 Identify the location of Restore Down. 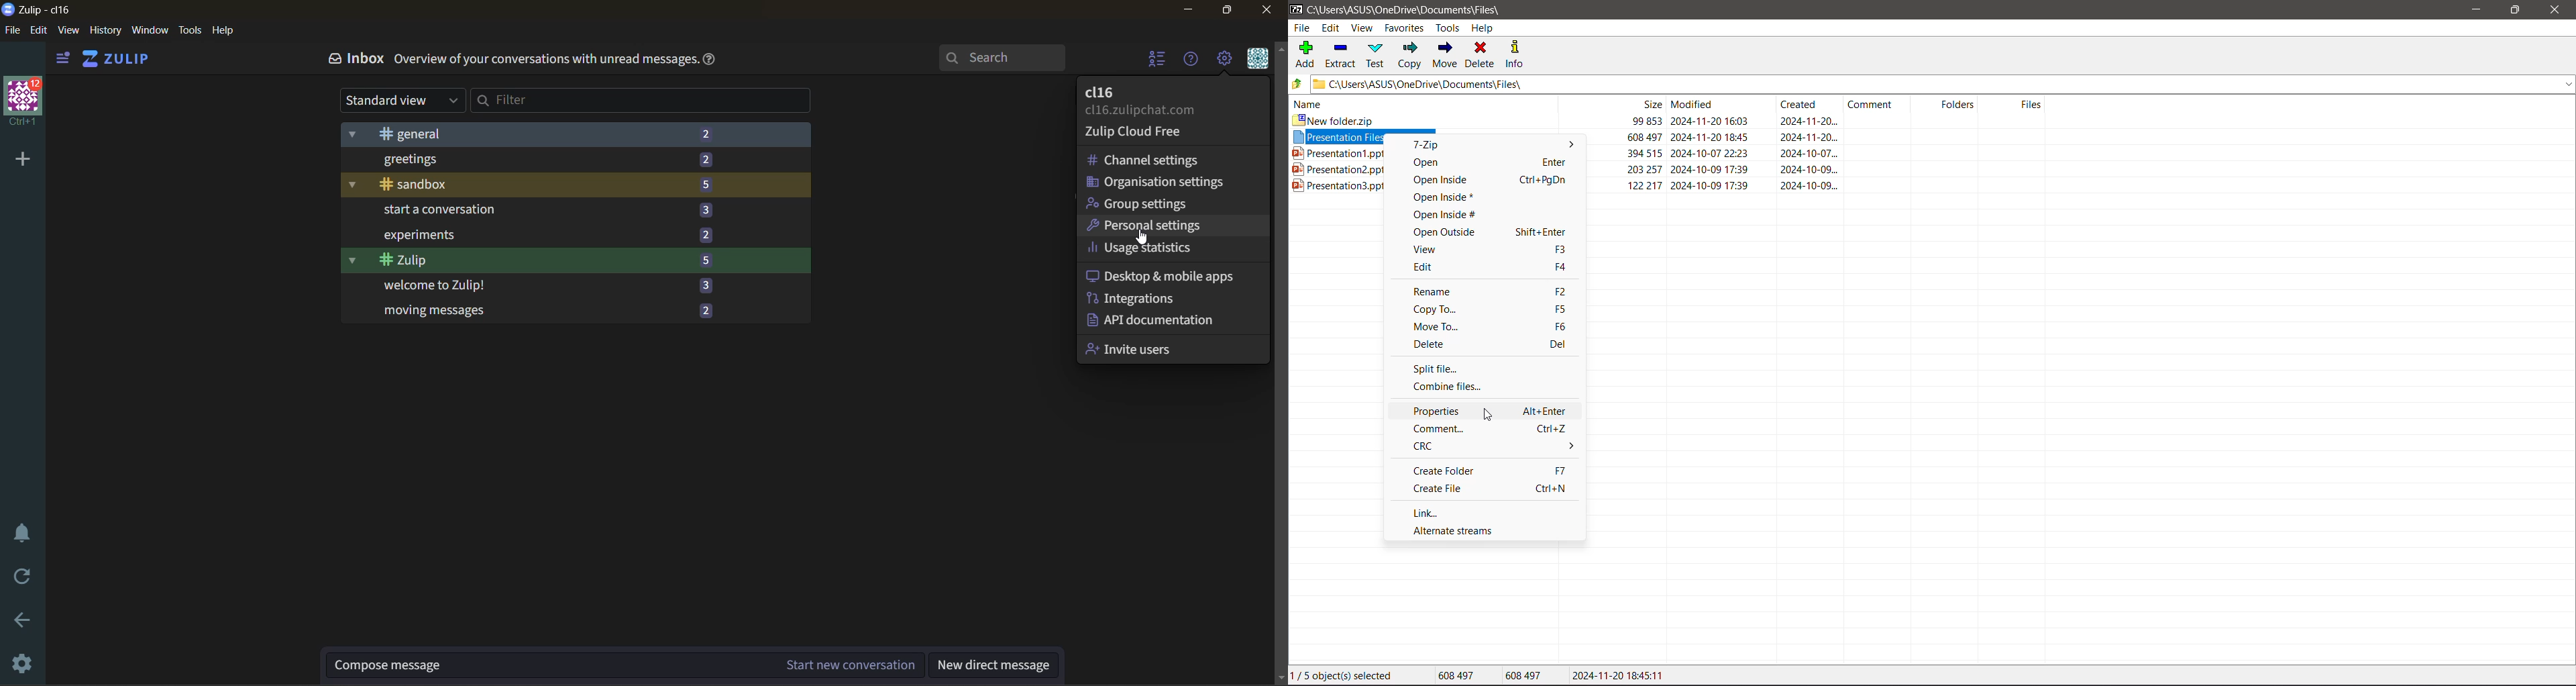
(2517, 9).